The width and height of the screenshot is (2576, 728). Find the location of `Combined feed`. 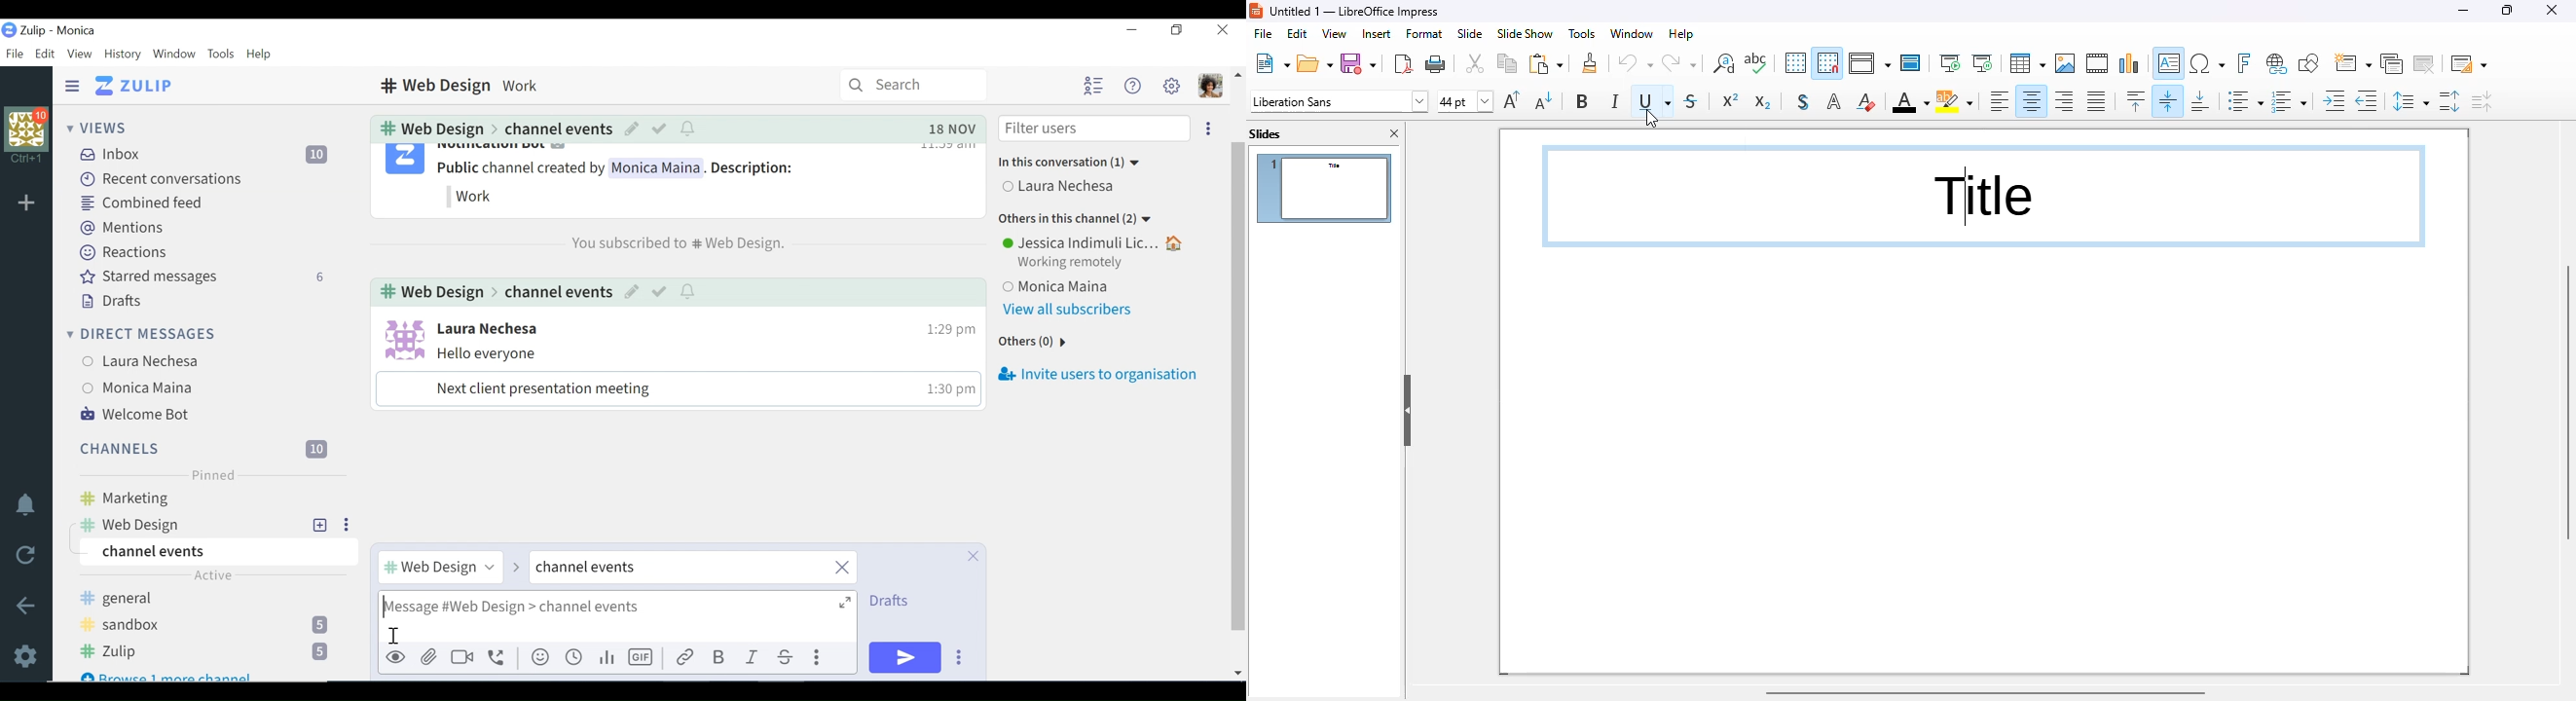

Combined feed is located at coordinates (143, 203).